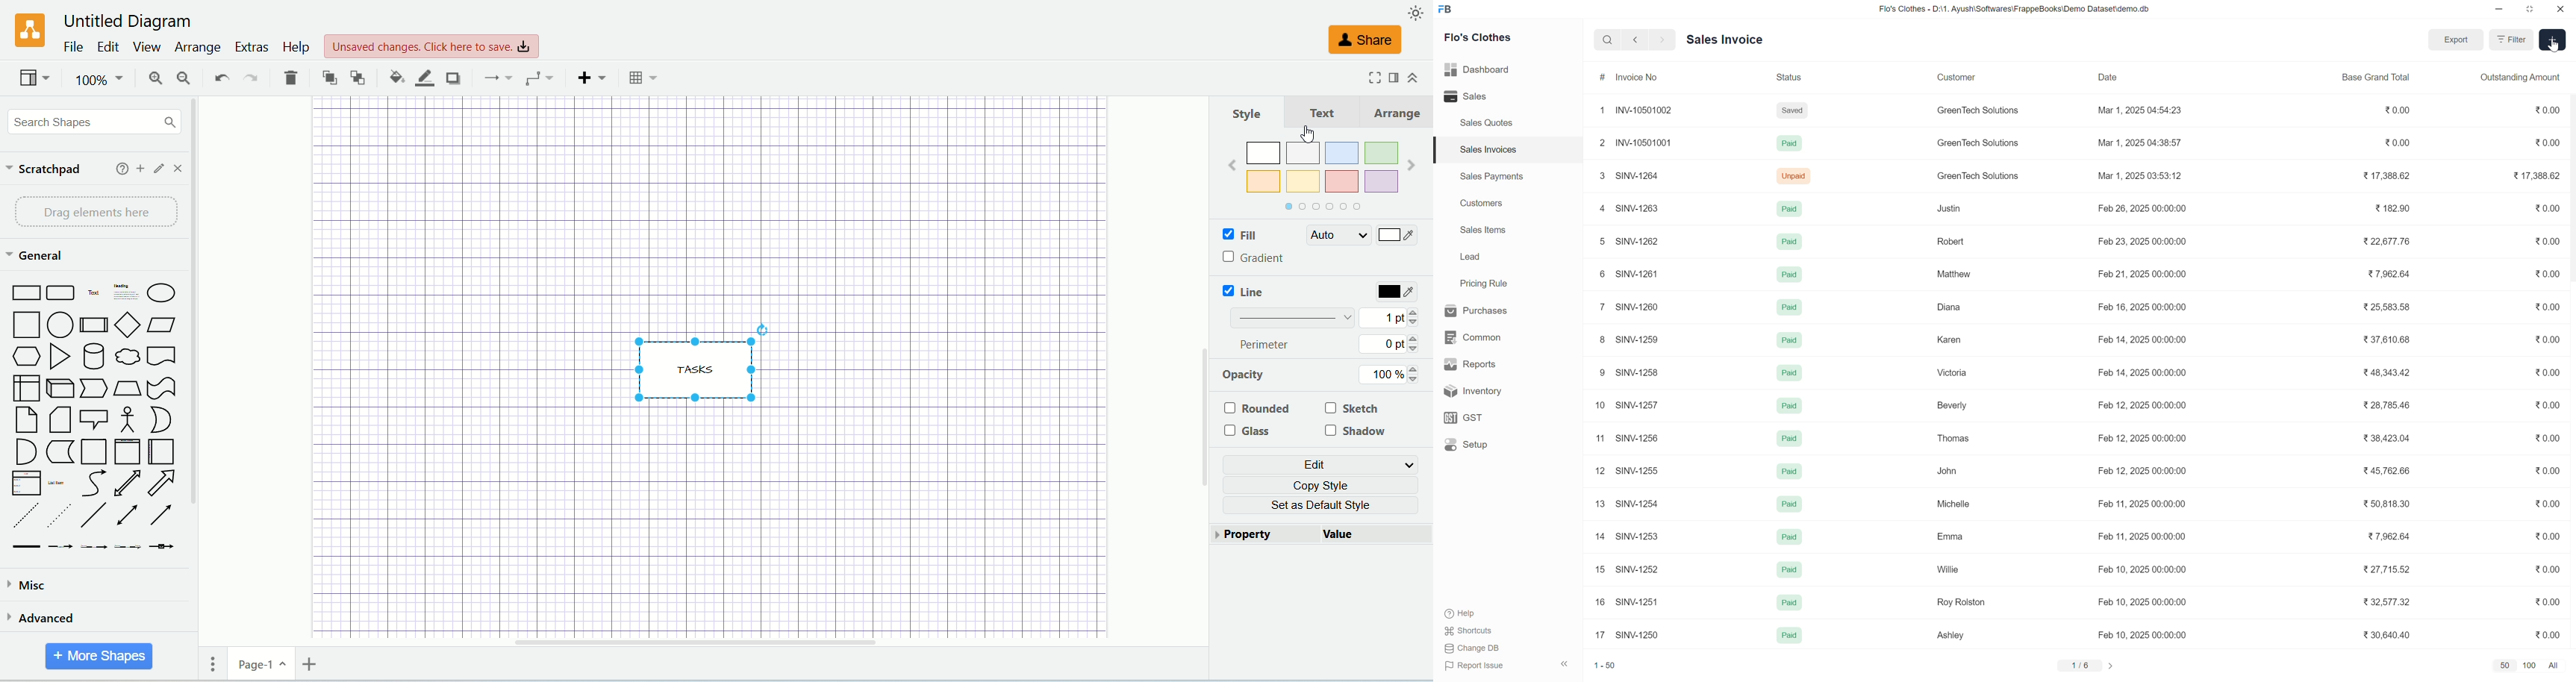 The height and width of the screenshot is (700, 2576). I want to click on ₹48,343.42, so click(2391, 375).